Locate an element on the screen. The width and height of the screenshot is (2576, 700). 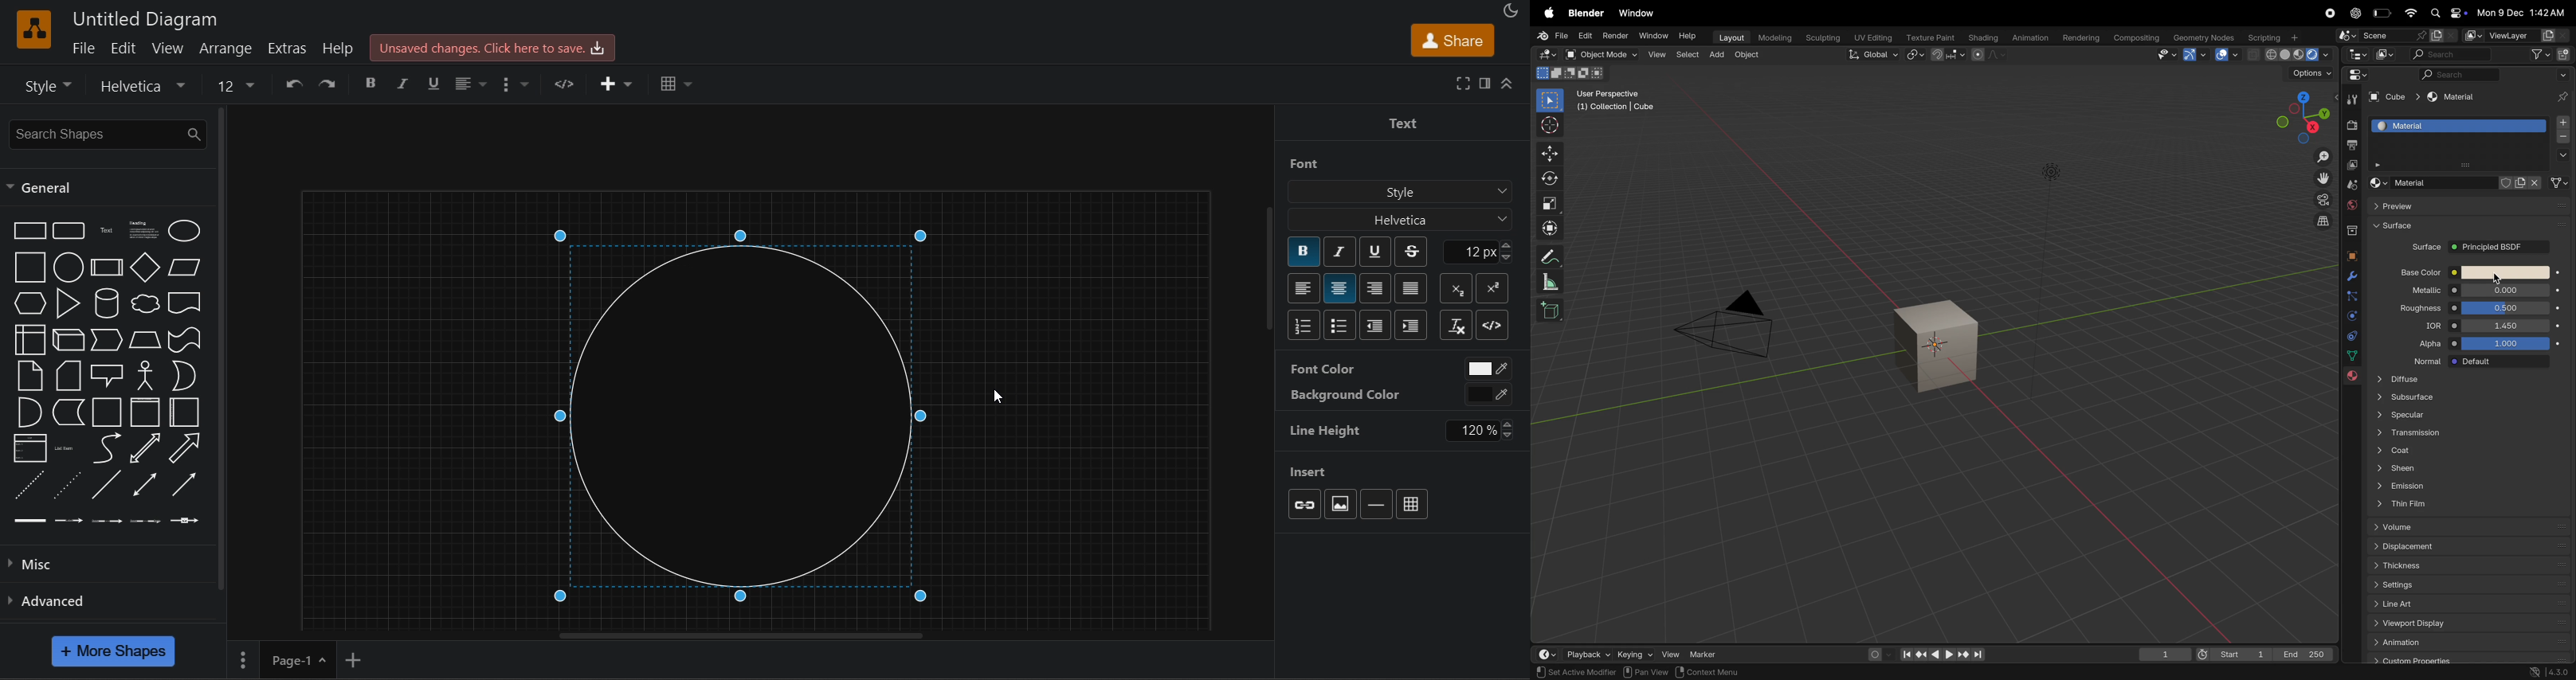
white color is located at coordinates (1488, 367).